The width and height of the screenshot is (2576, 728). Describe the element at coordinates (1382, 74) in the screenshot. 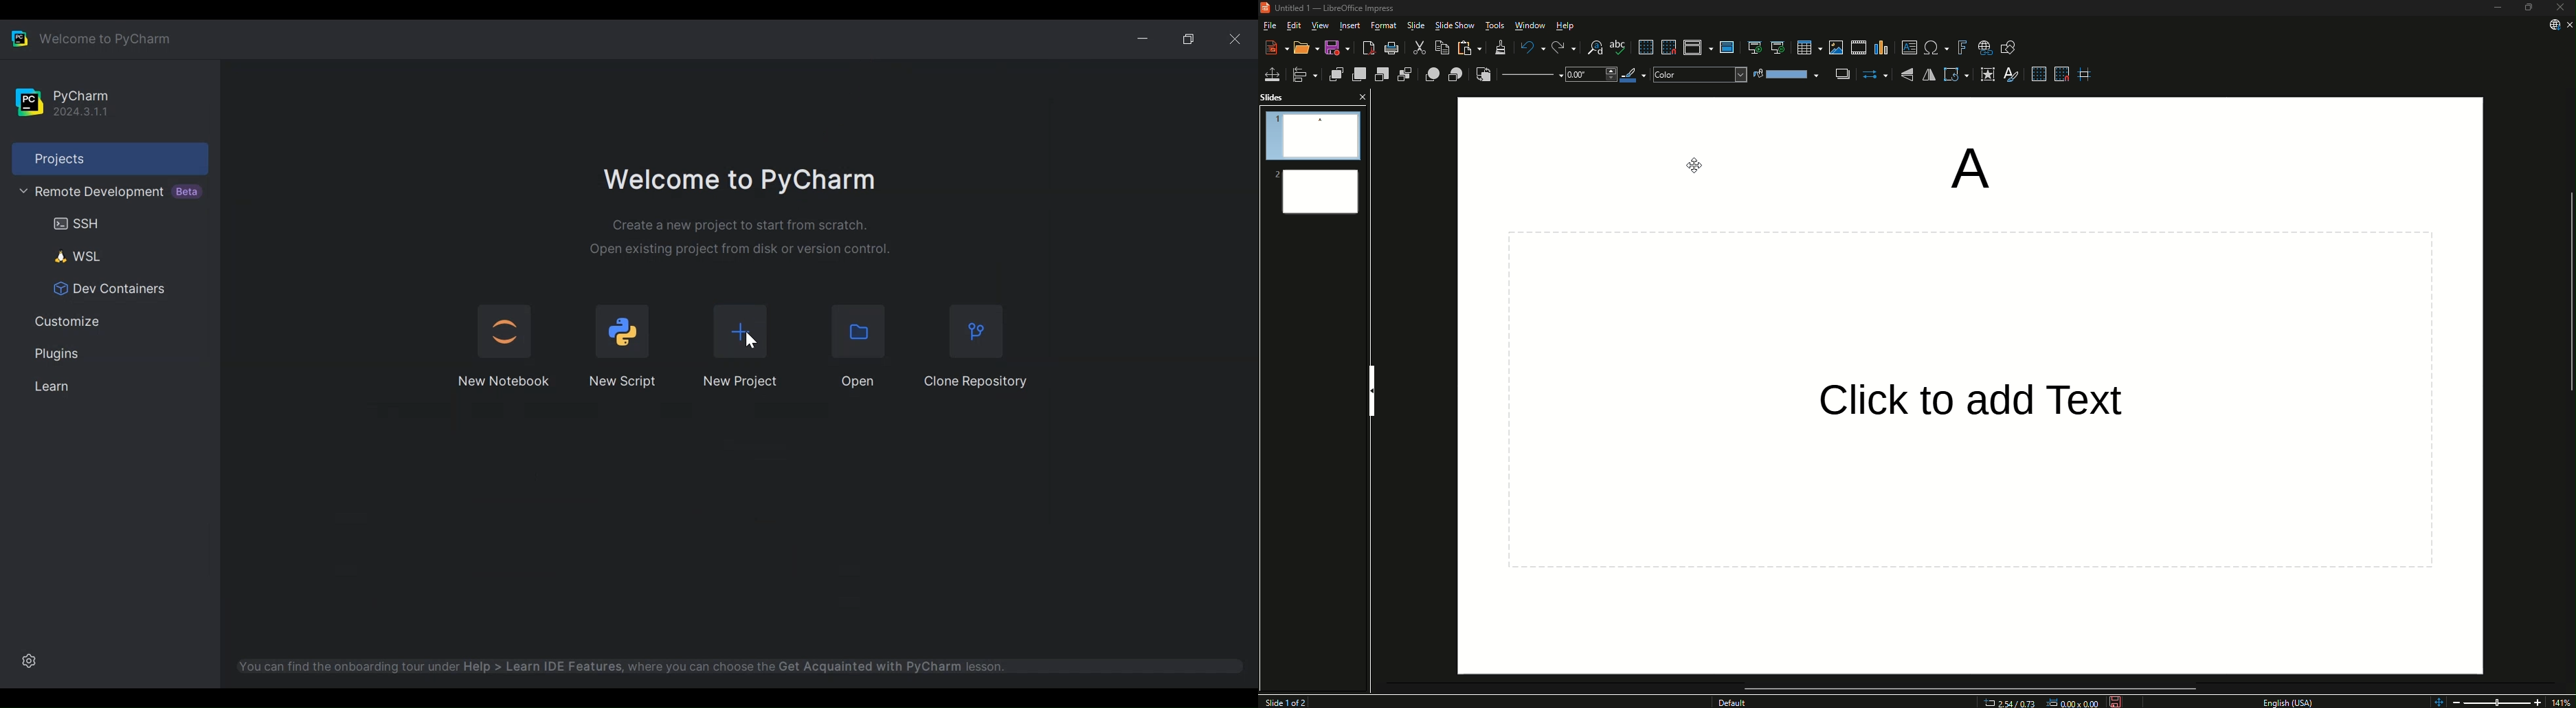

I see `Send Backward` at that location.